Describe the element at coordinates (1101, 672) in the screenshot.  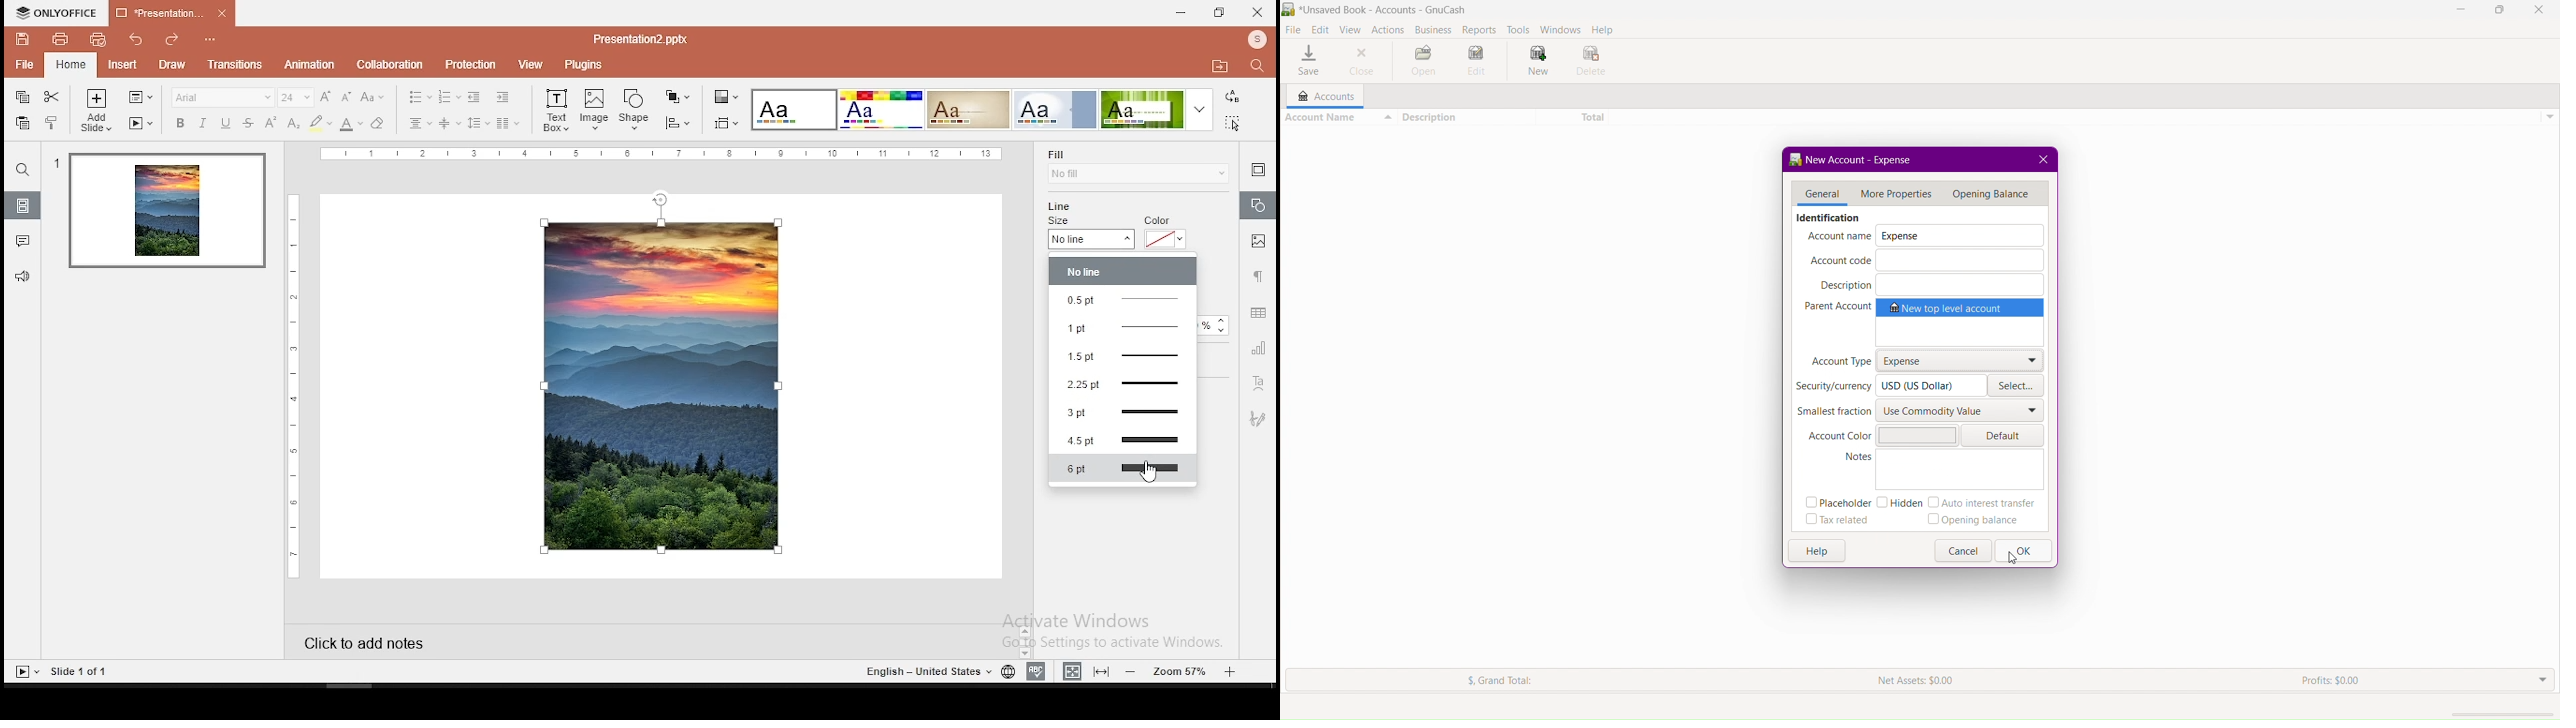
I see `fit to slide` at that location.